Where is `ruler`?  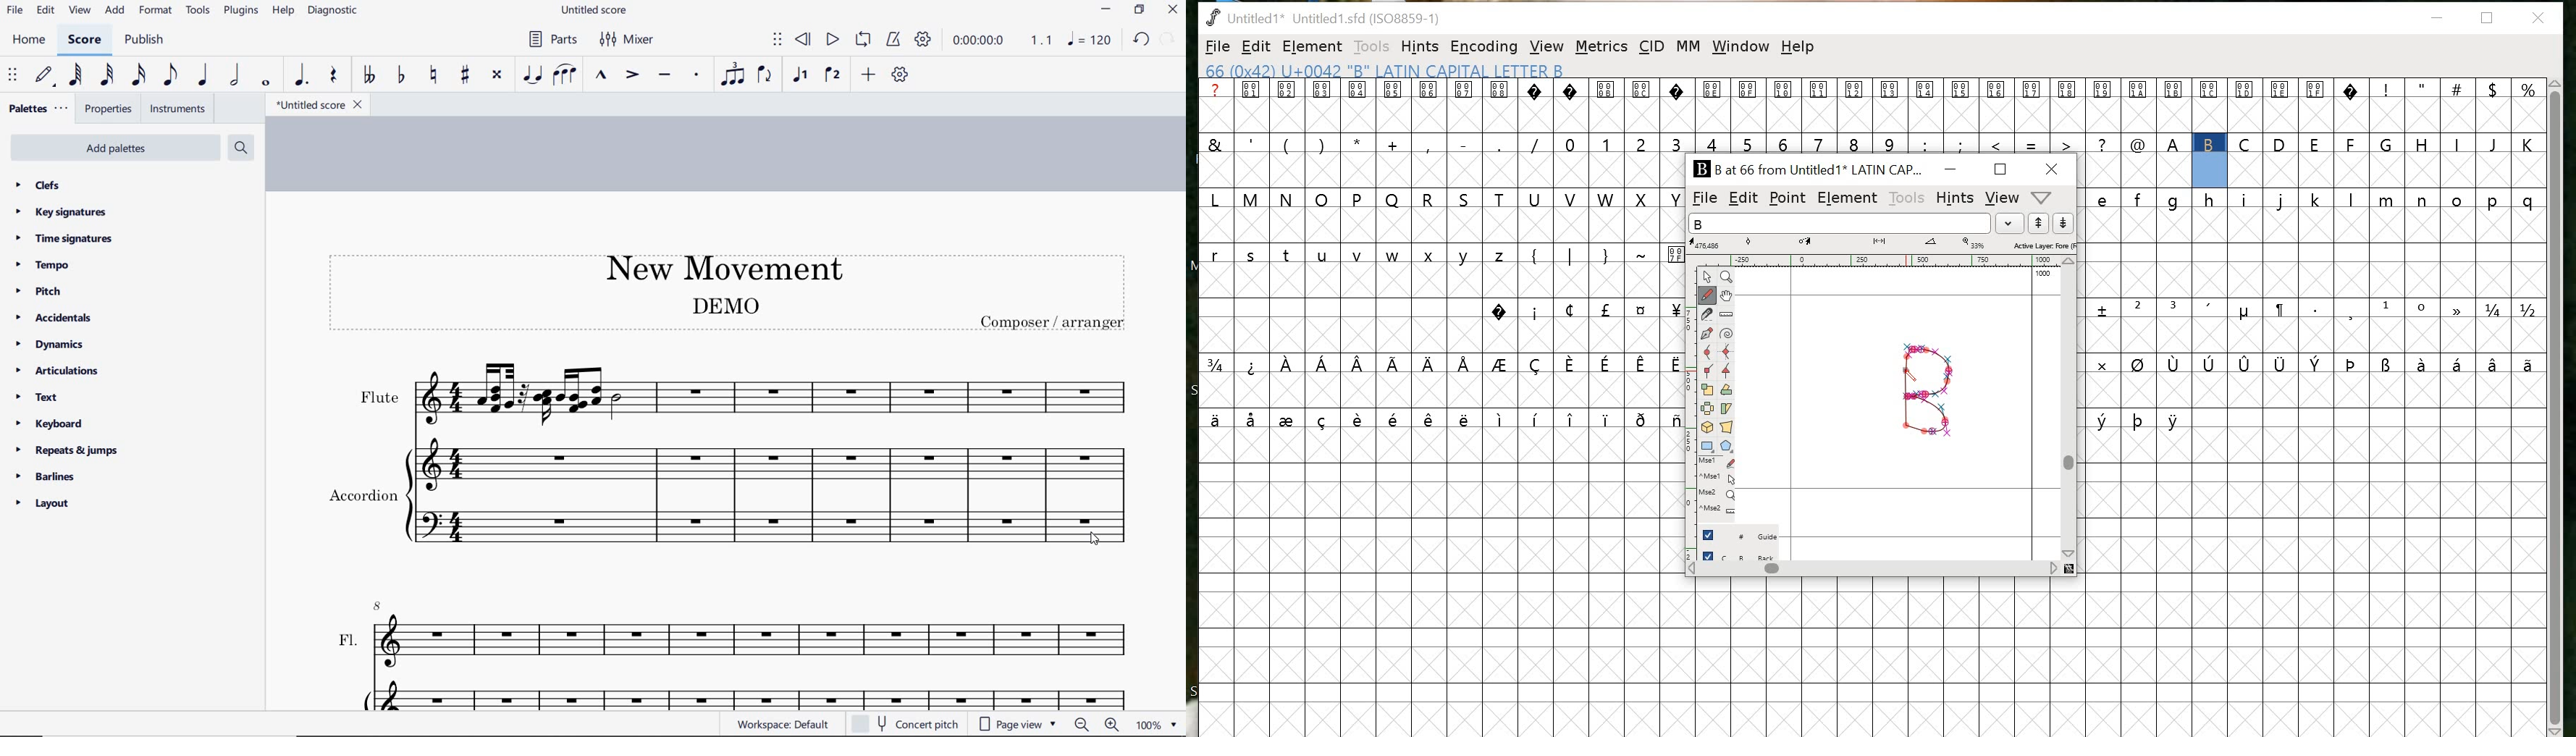 ruler is located at coordinates (1688, 417).